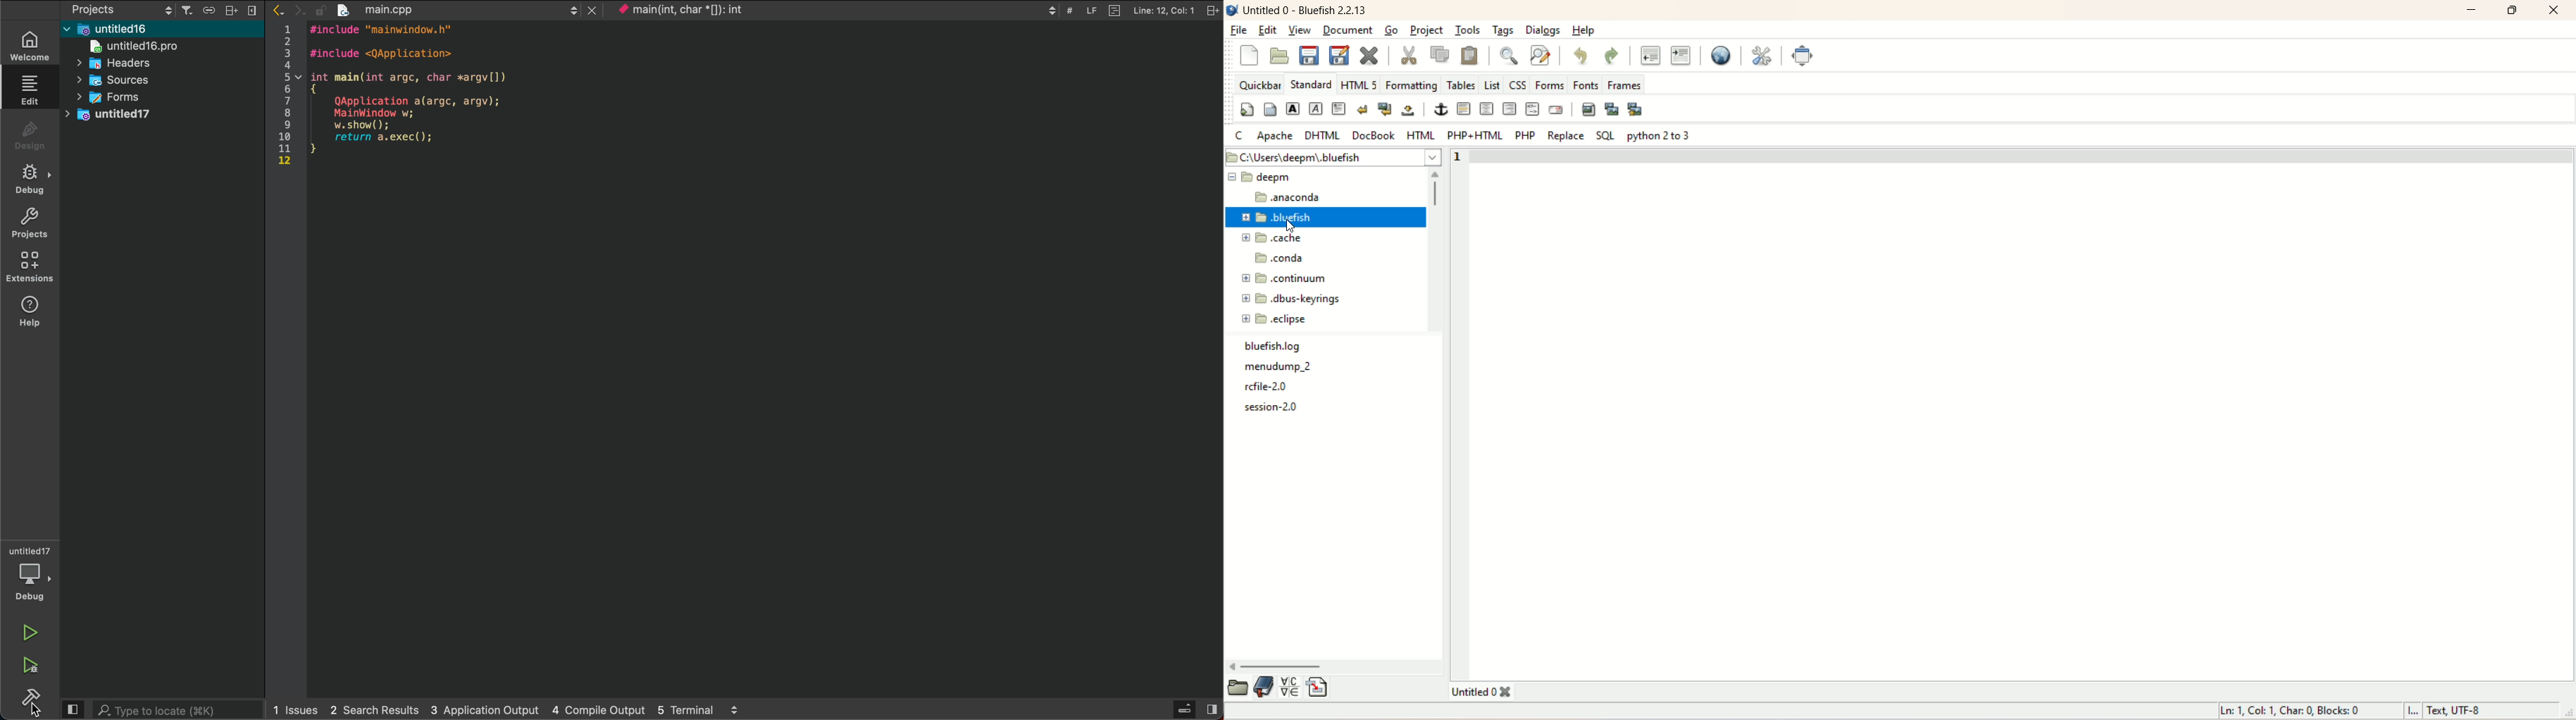  Describe the element at coordinates (685, 710) in the screenshot. I see `Terminal` at that location.